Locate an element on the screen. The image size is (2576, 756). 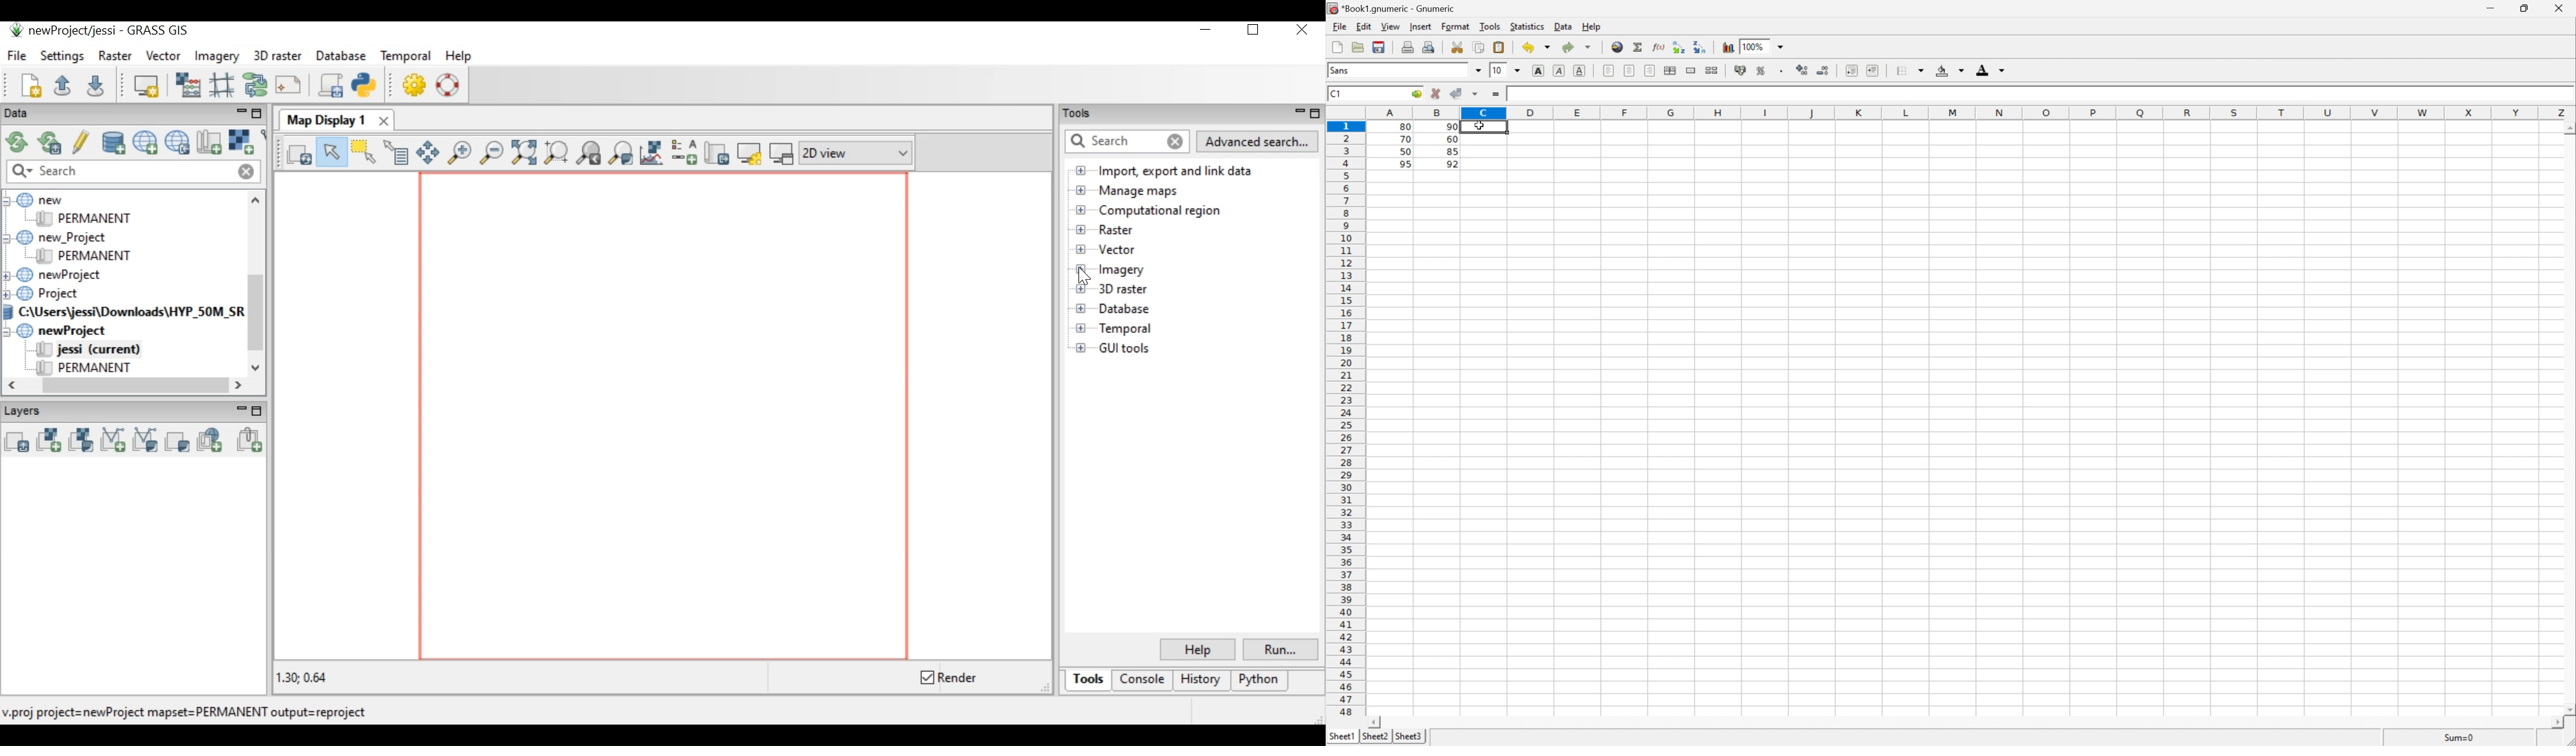
Align left is located at coordinates (1651, 70).